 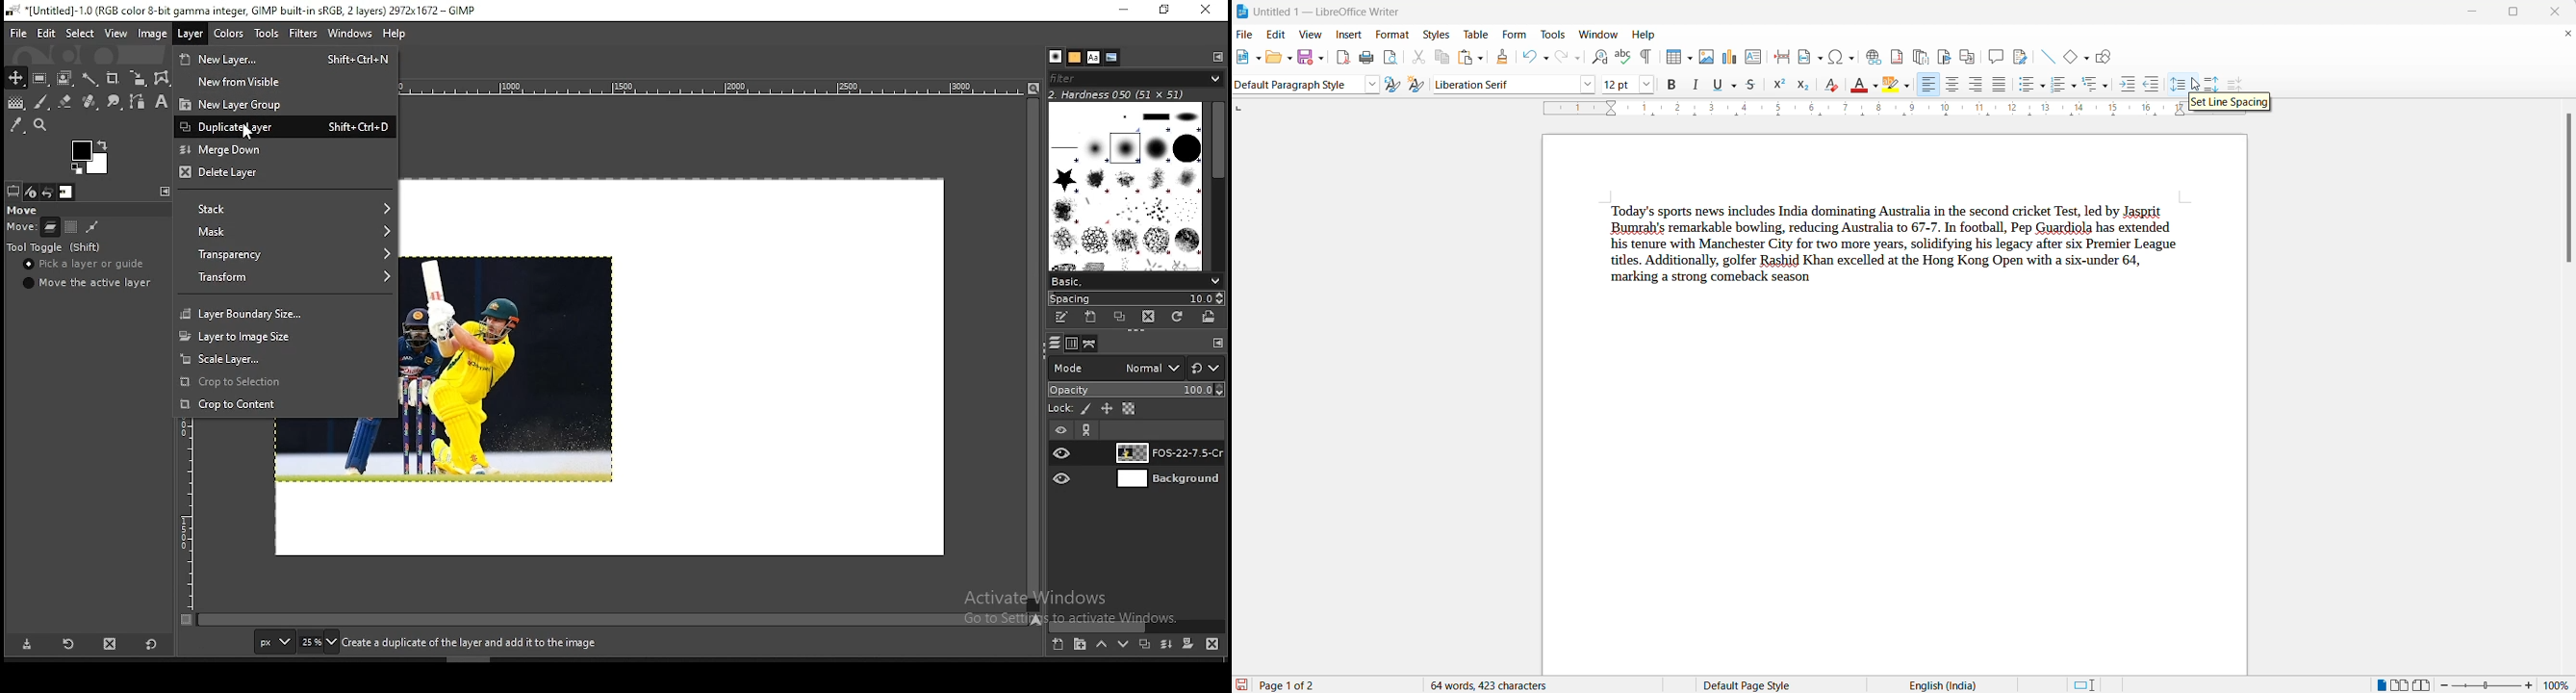 What do you see at coordinates (1091, 344) in the screenshot?
I see `paths` at bounding box center [1091, 344].